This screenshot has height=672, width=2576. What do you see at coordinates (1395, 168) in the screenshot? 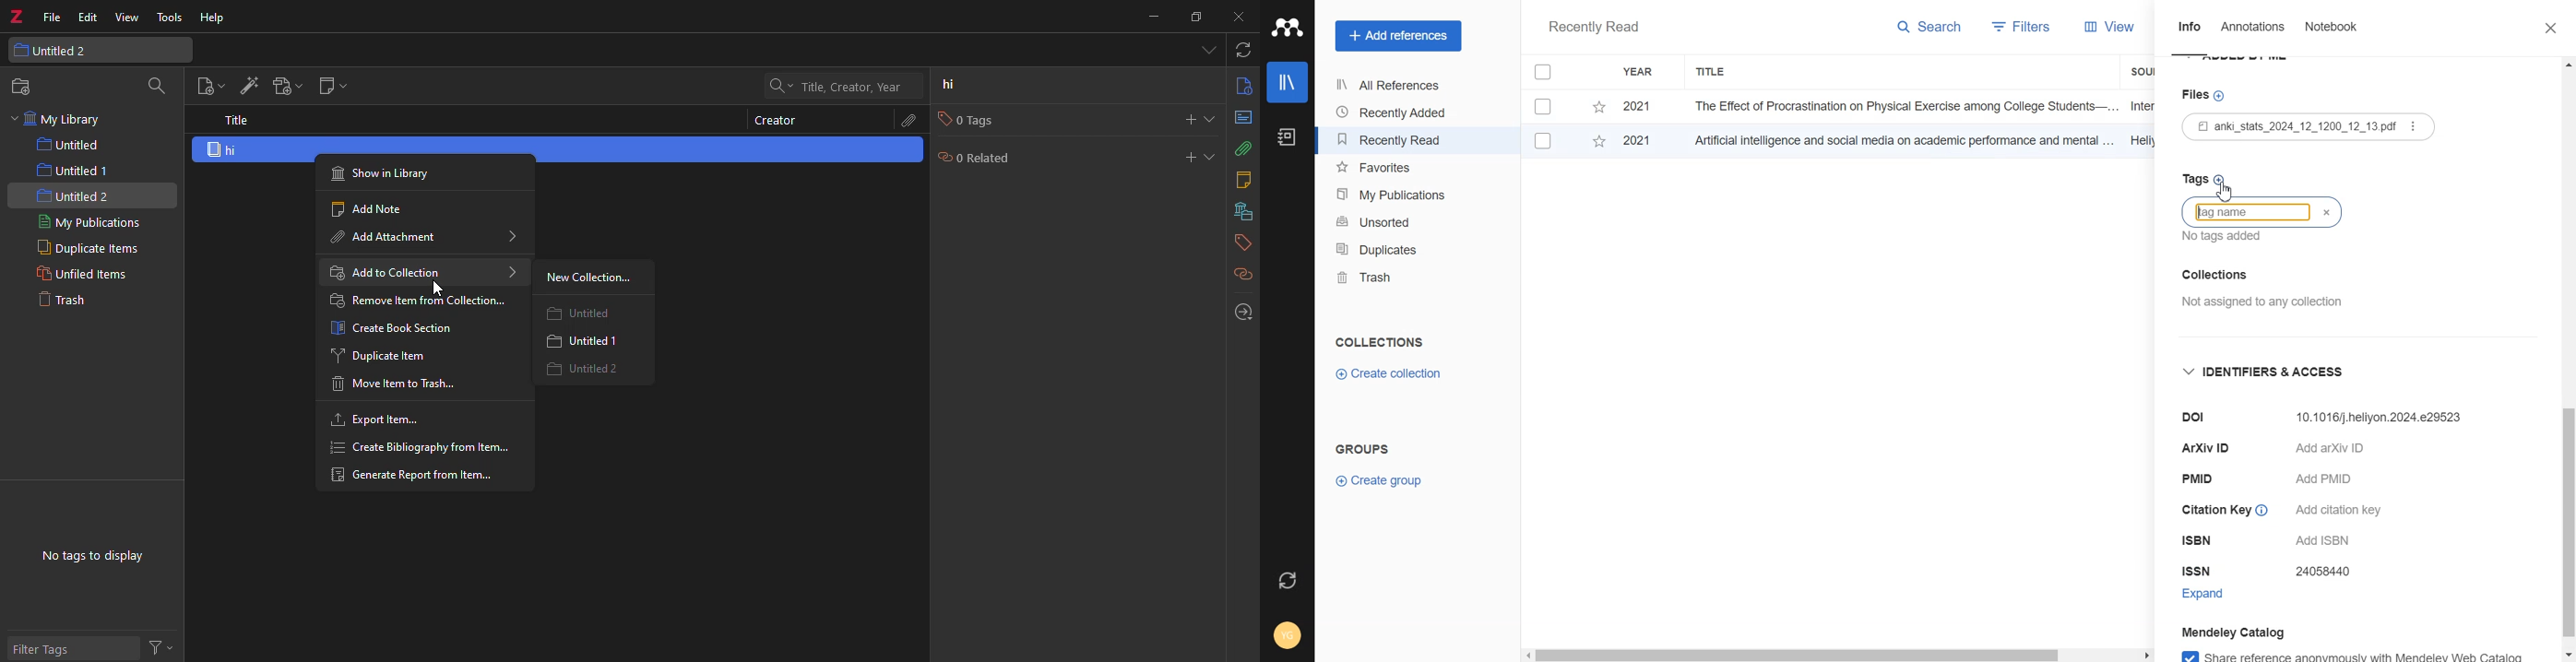
I see `Favourites` at bounding box center [1395, 168].